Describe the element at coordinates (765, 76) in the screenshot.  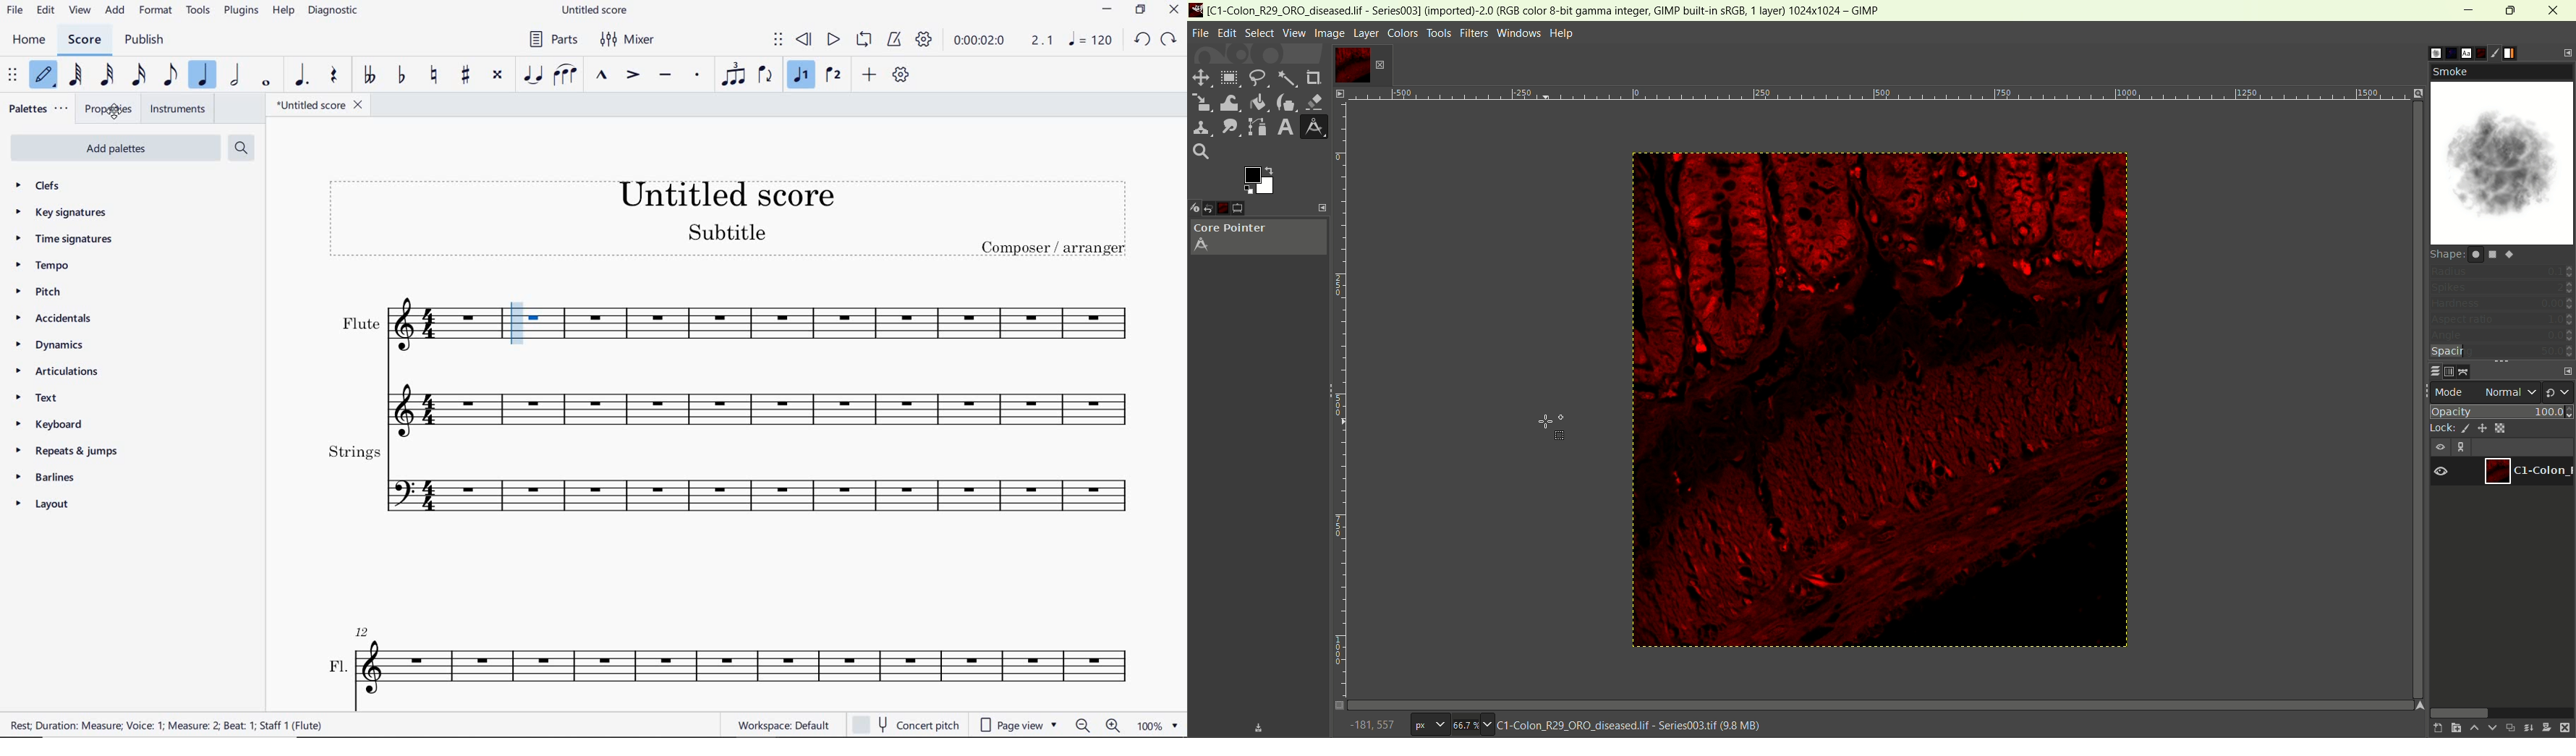
I see `FLIP DIRECTION` at that location.